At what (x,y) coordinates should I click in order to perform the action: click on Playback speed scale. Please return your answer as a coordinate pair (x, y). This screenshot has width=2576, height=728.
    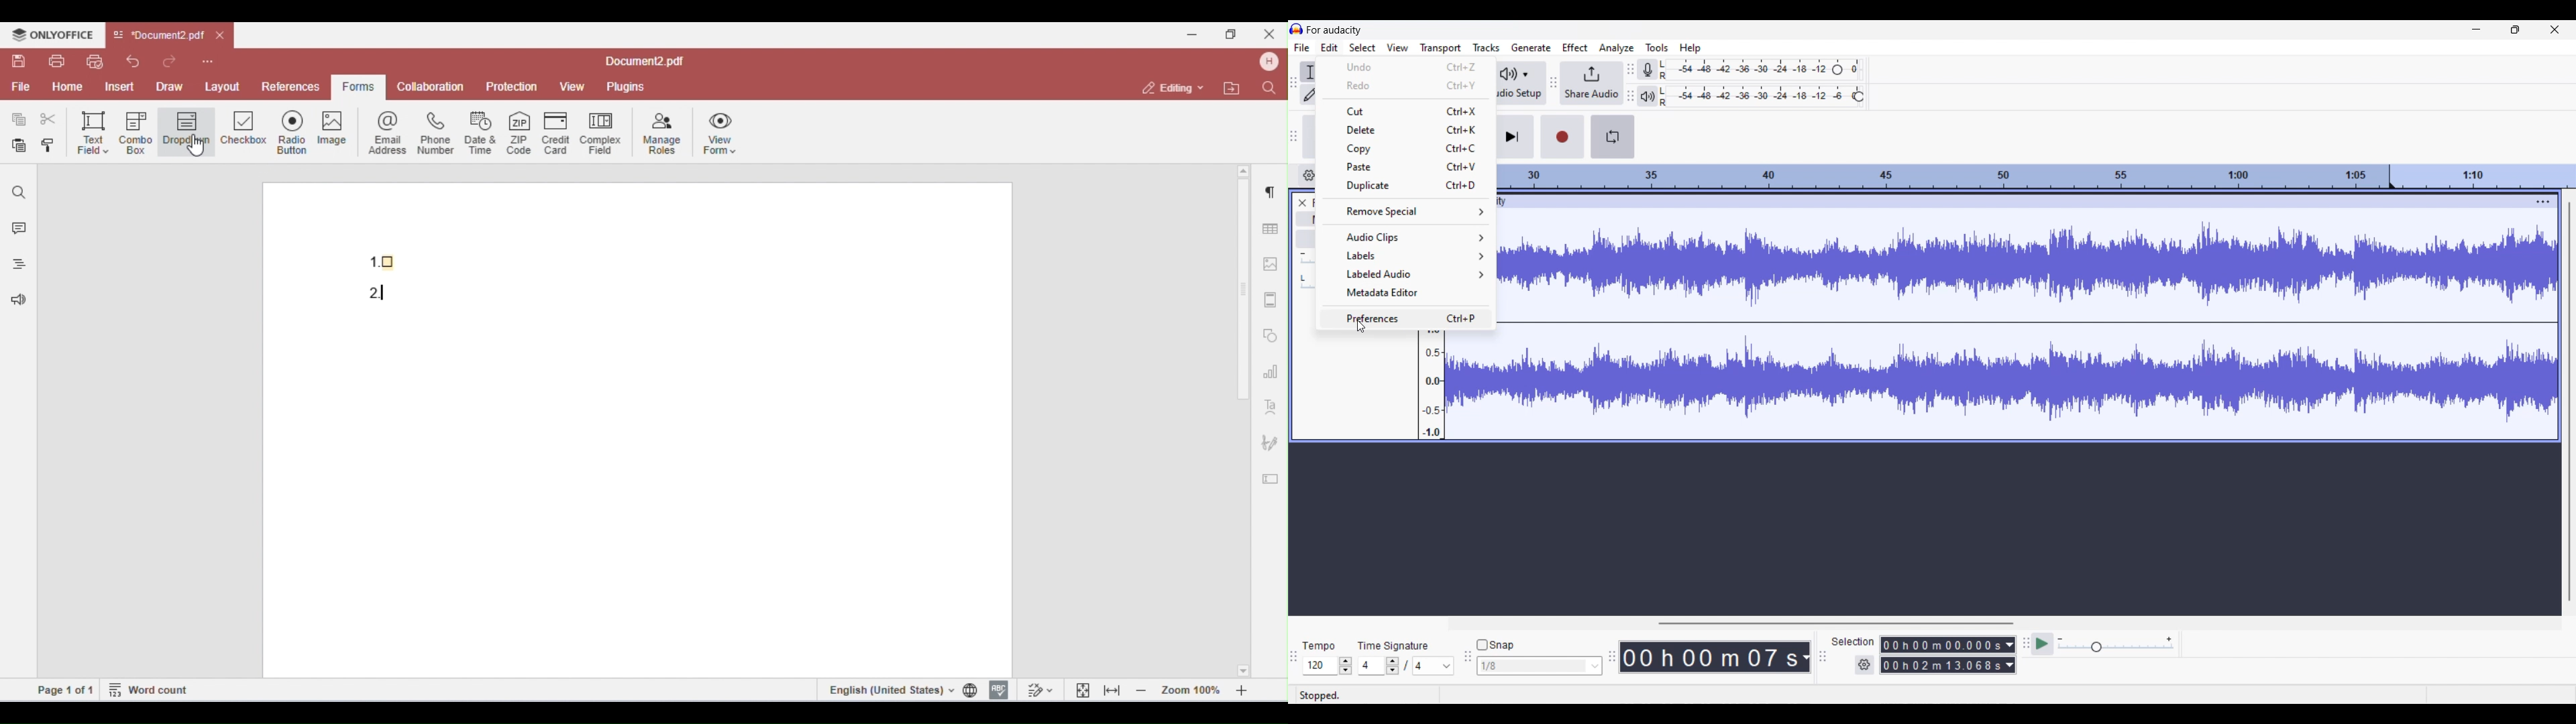
    Looking at the image, I should click on (2116, 644).